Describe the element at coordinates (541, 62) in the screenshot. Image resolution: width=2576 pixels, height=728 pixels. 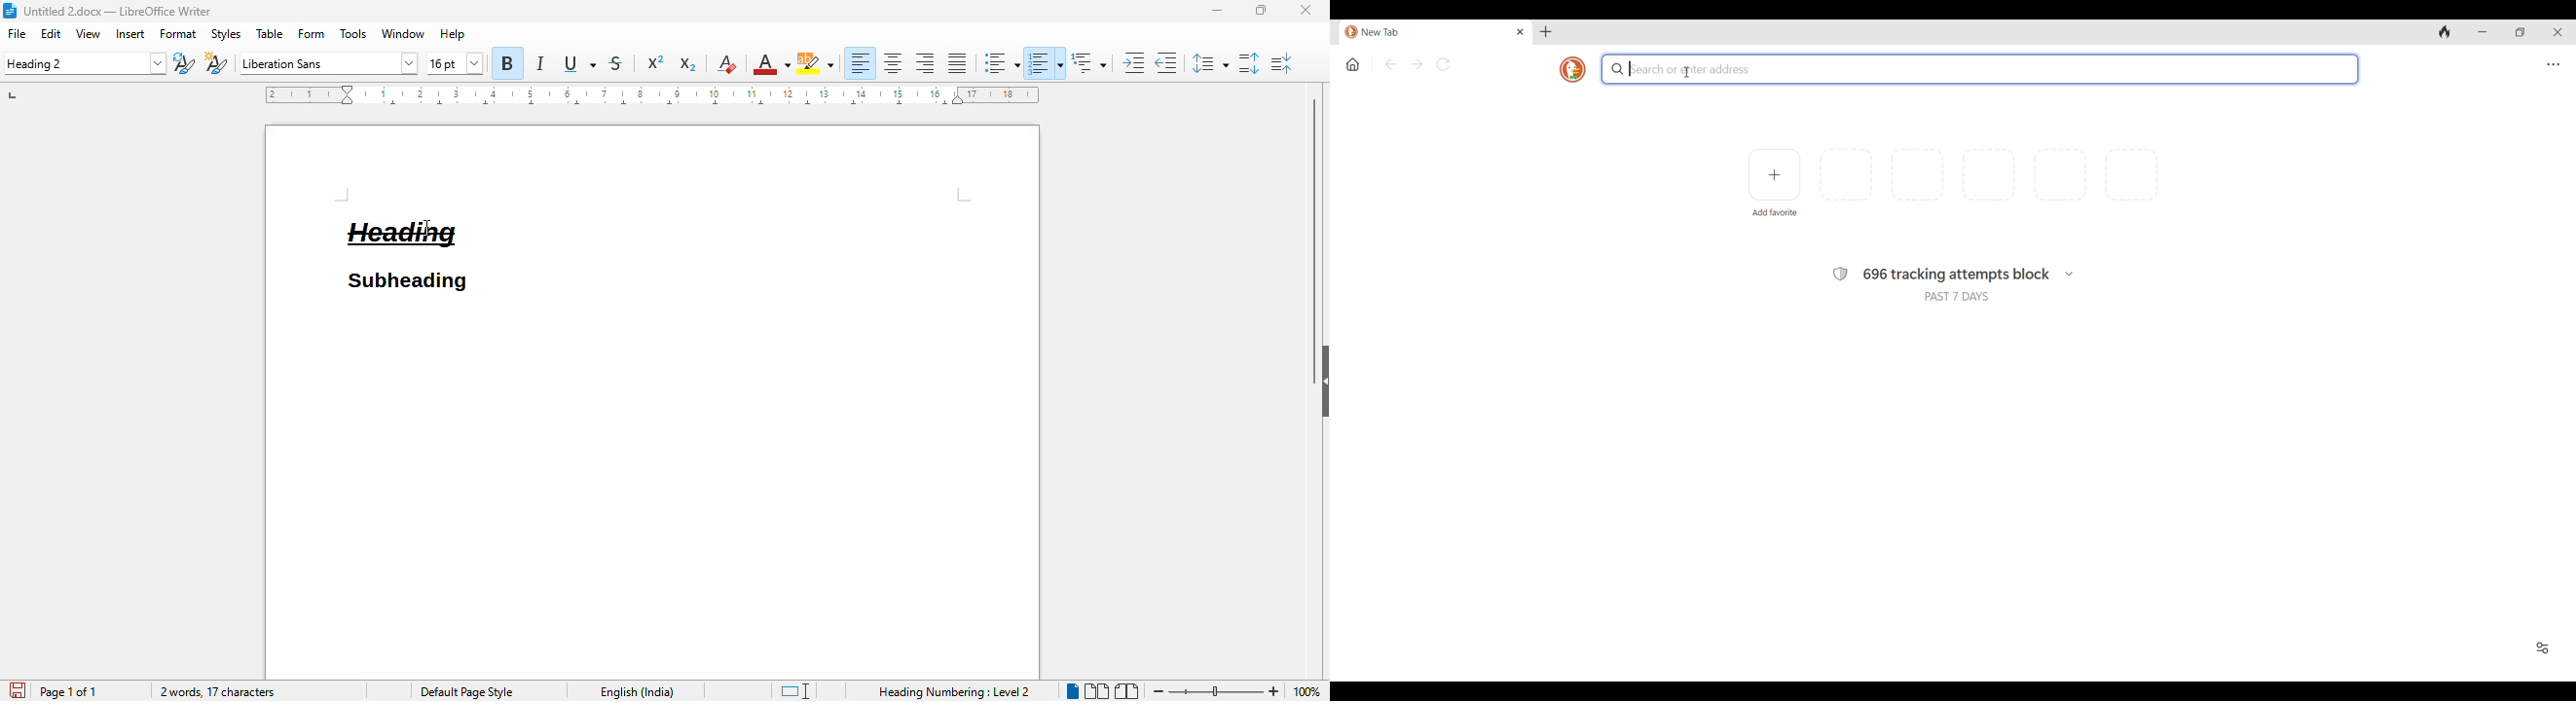
I see `italic` at that location.